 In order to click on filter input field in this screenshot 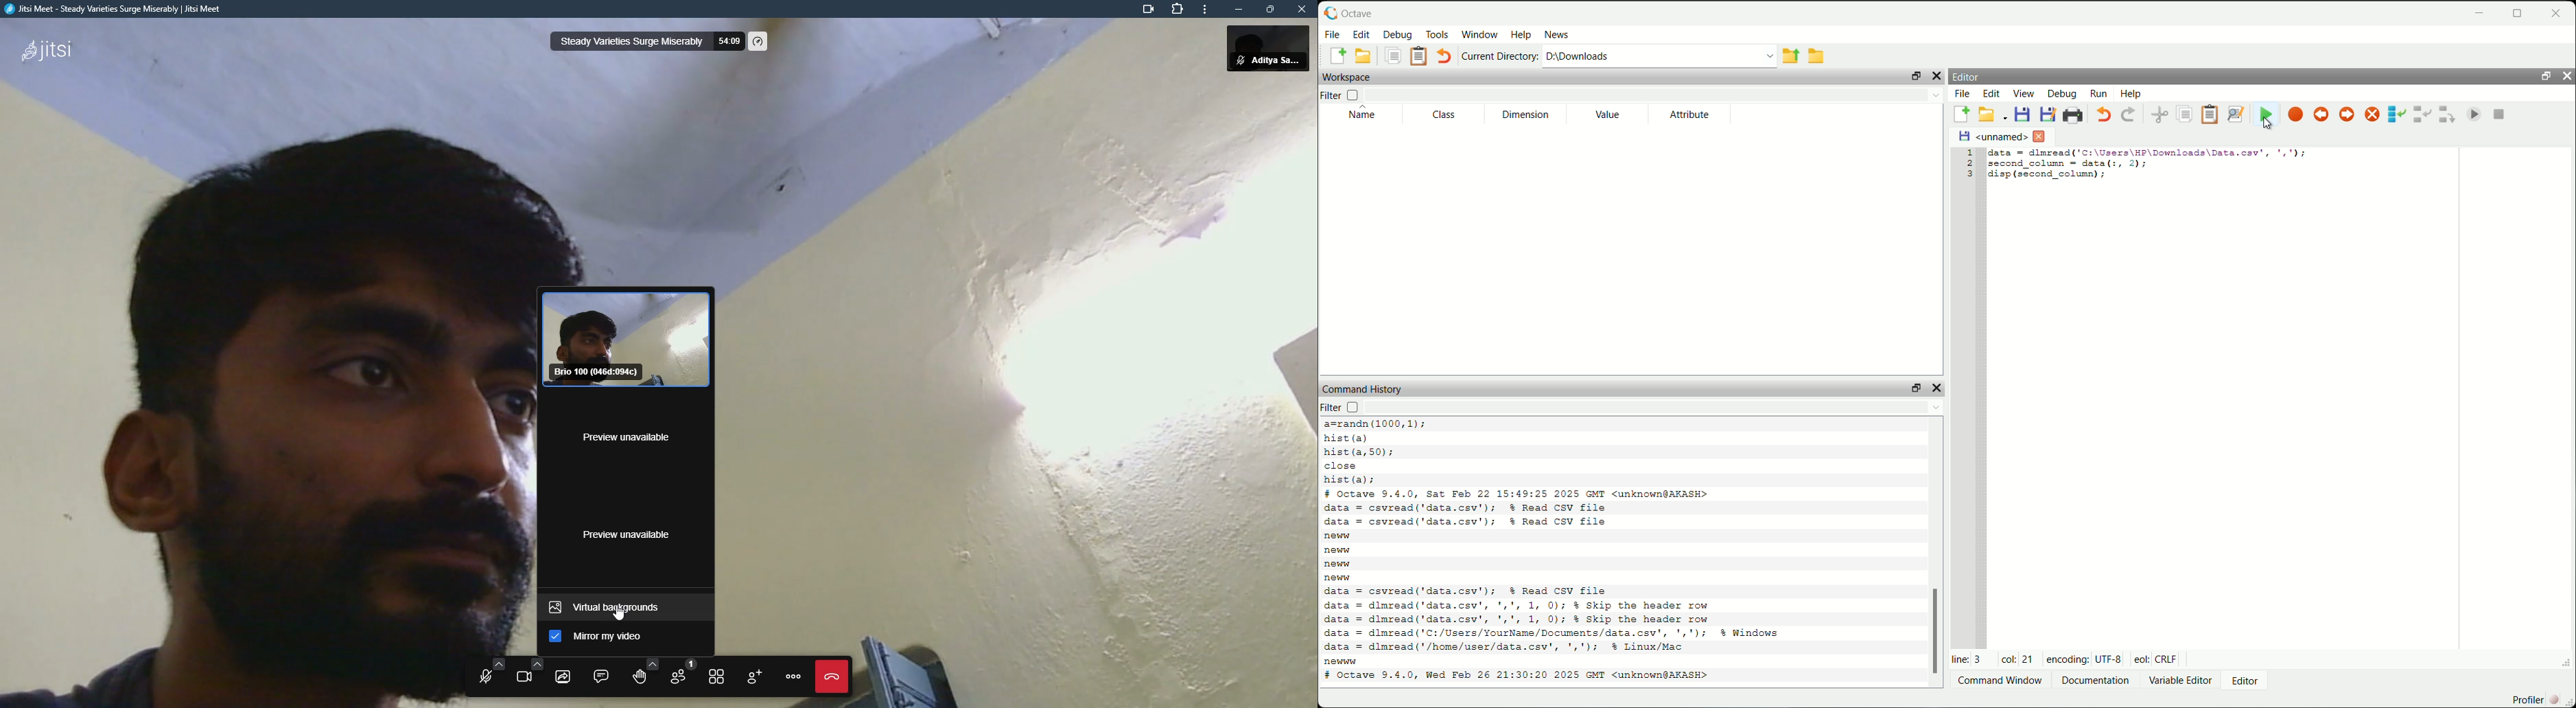, I will do `click(1659, 96)`.